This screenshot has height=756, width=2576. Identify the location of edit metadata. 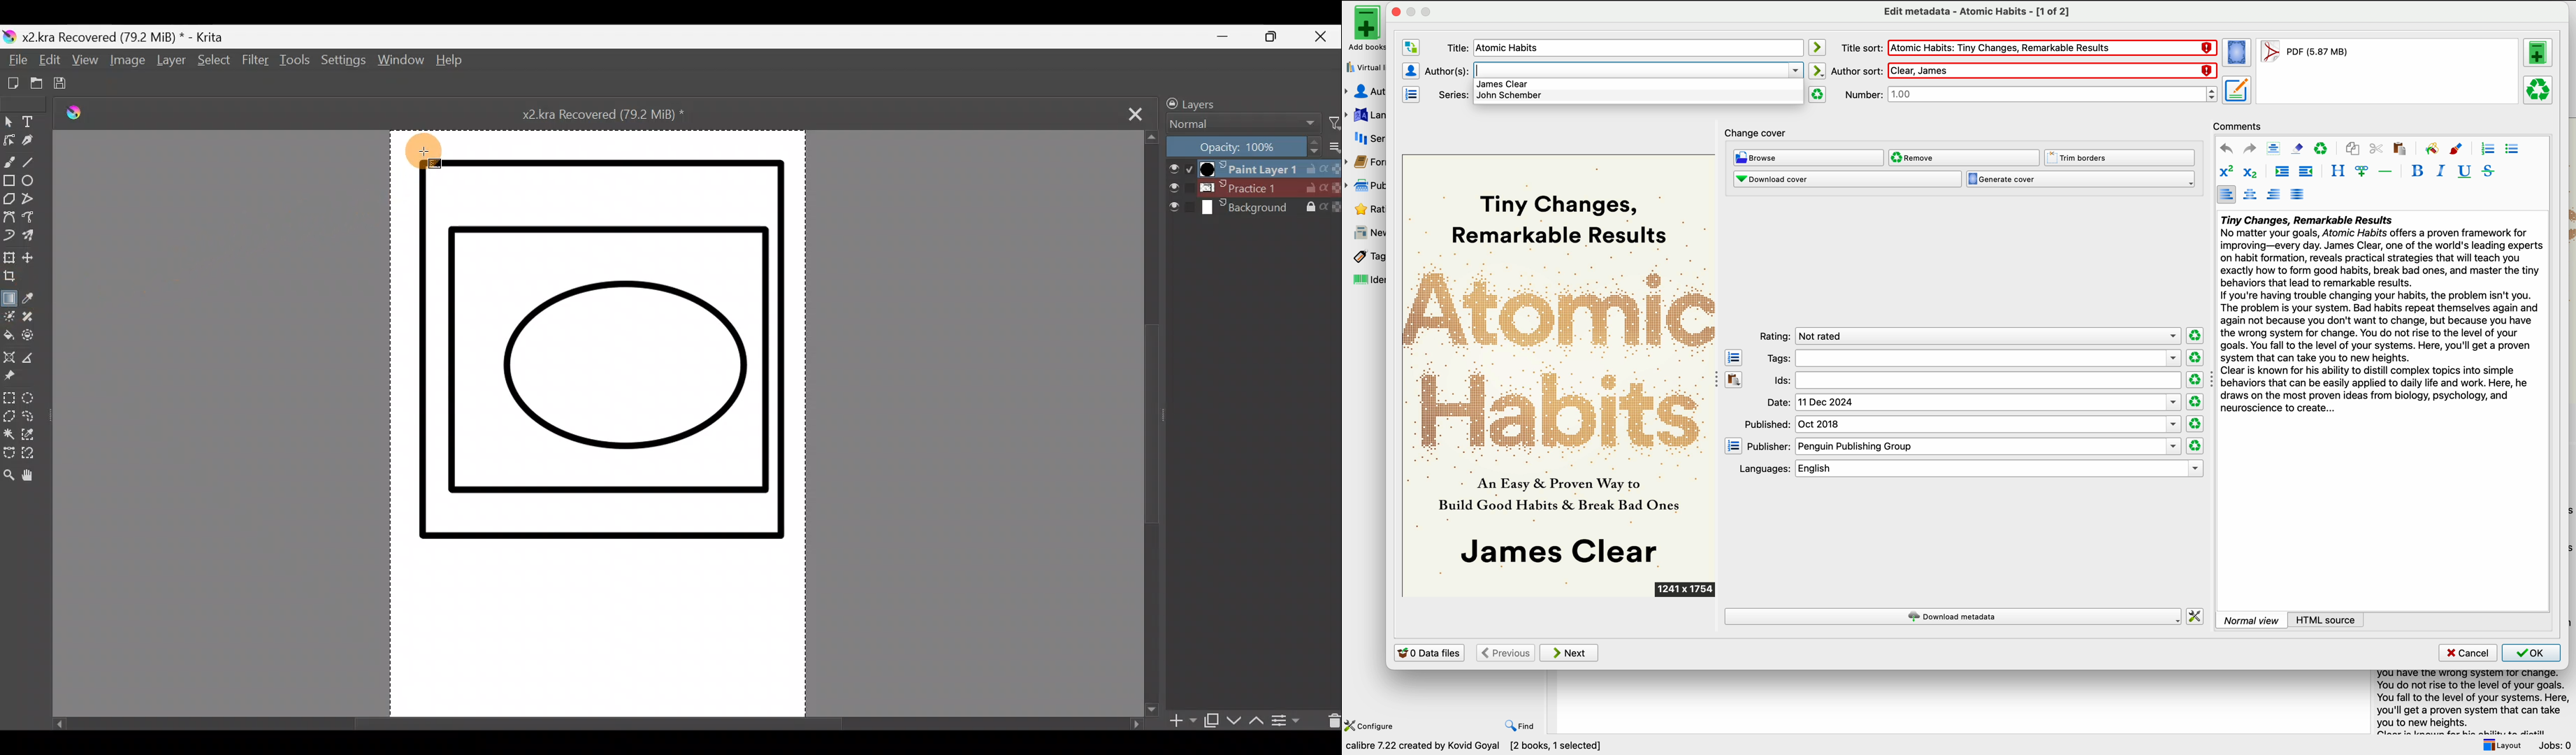
(1976, 12).